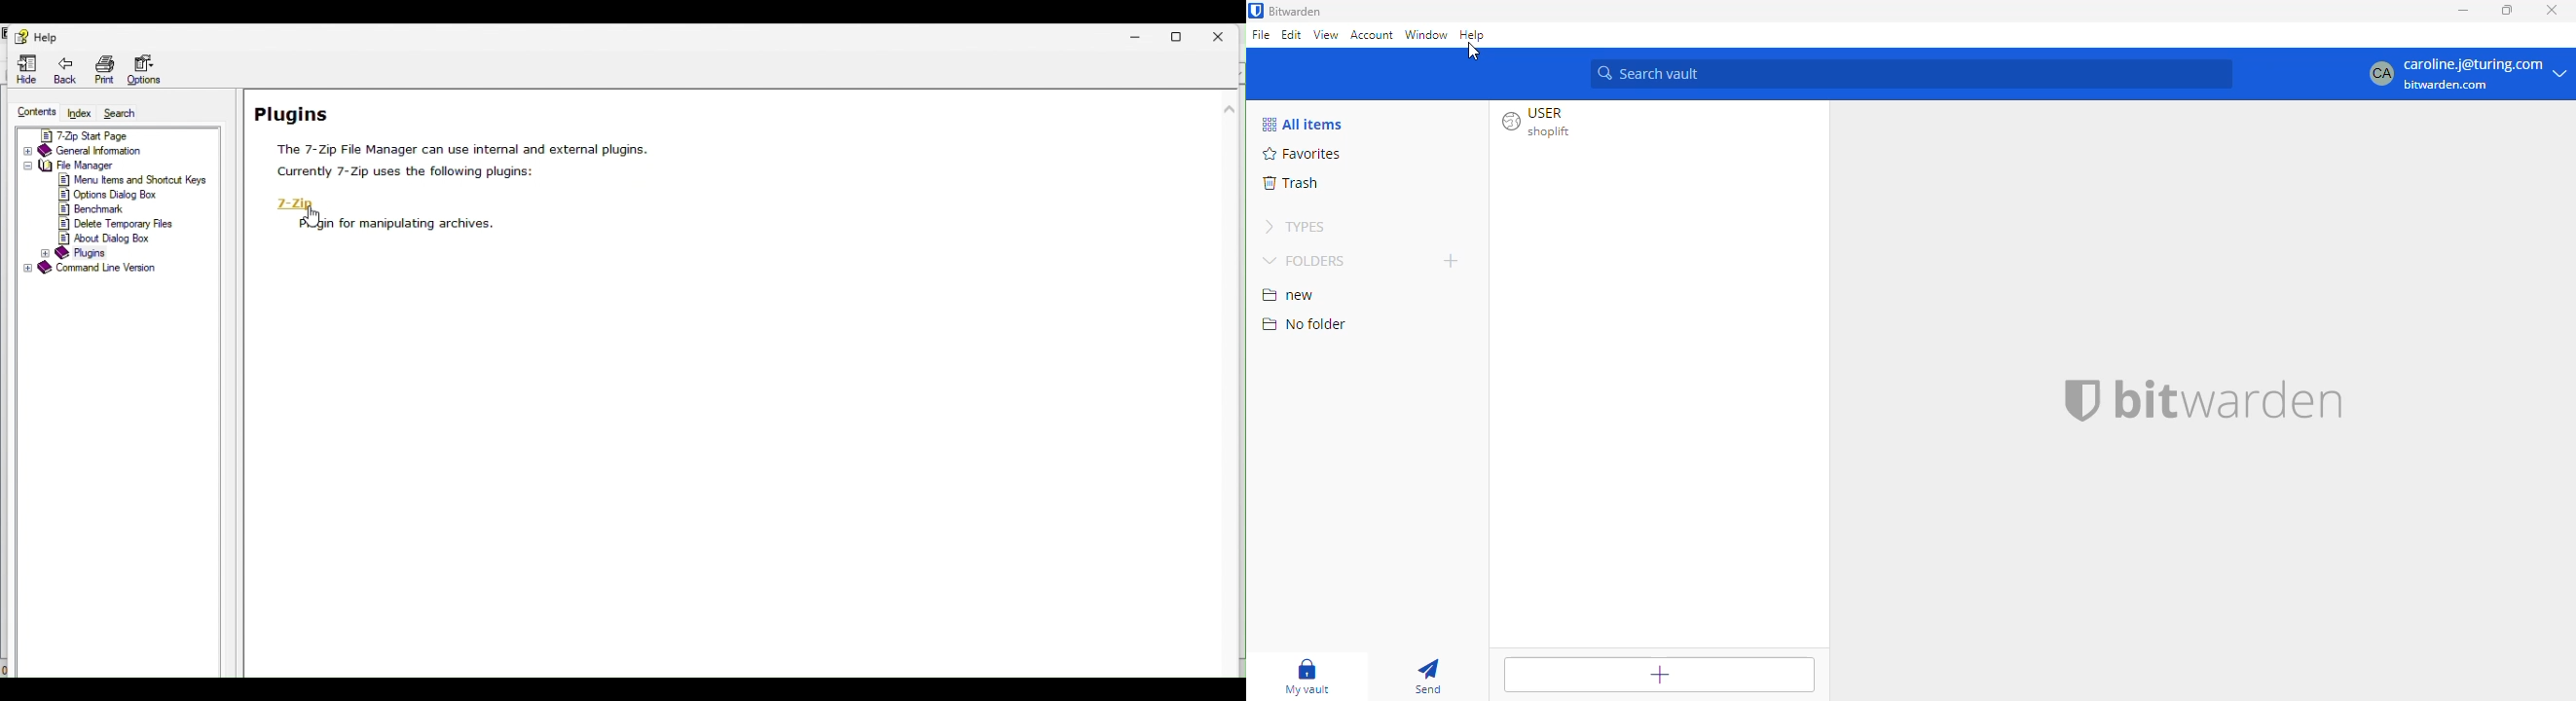 This screenshot has width=2576, height=728. What do you see at coordinates (110, 196) in the screenshot?
I see `options` at bounding box center [110, 196].